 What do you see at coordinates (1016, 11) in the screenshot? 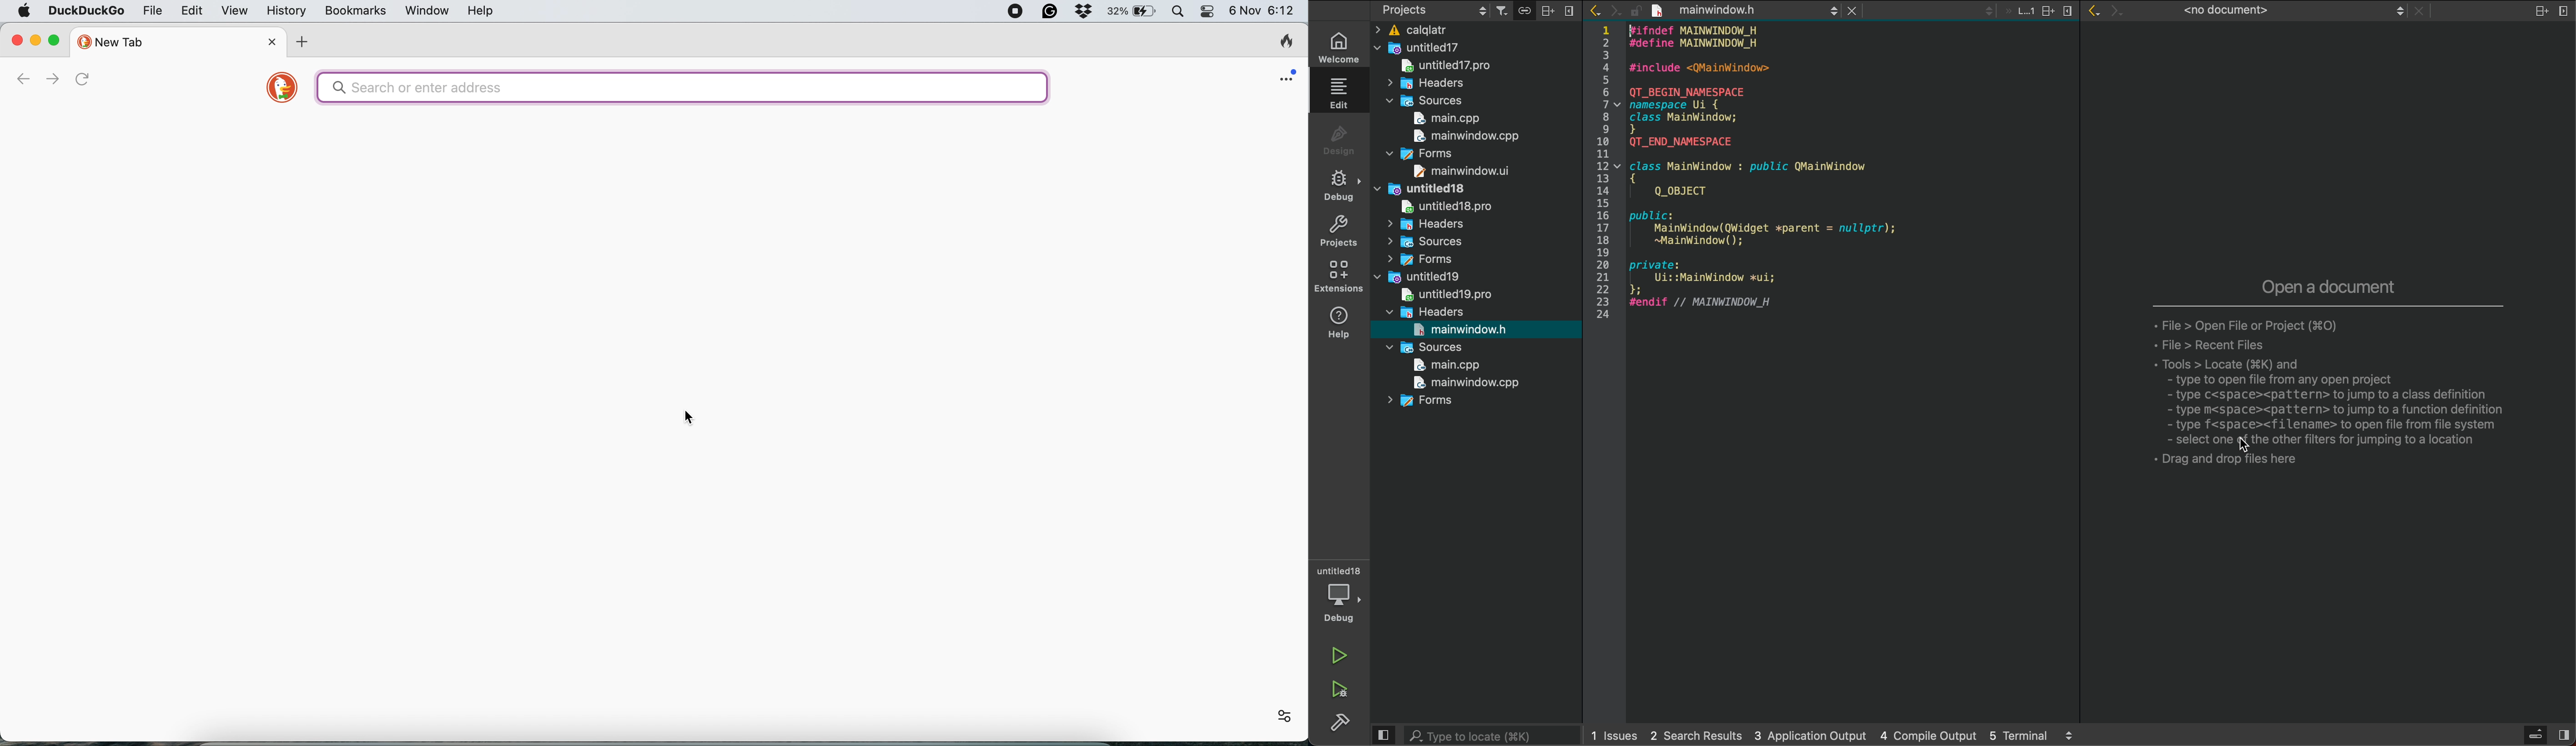
I see `screen recorder` at bounding box center [1016, 11].